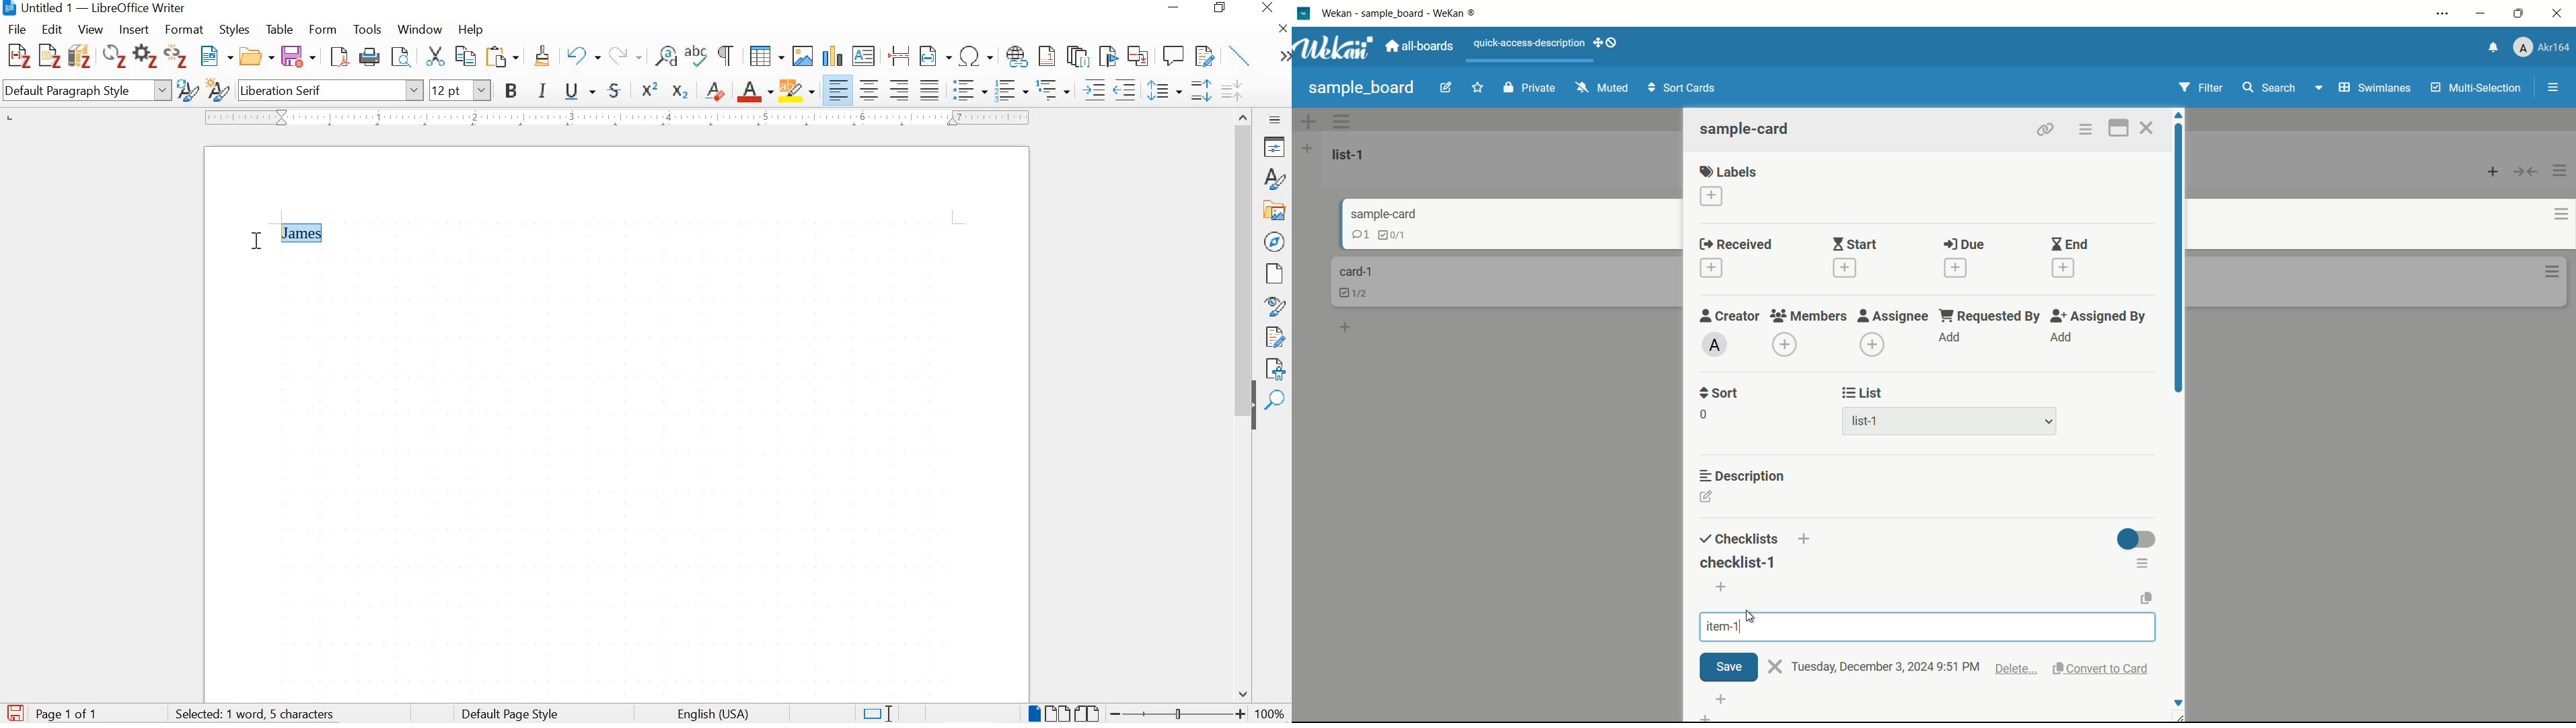 The width and height of the screenshot is (2576, 728). I want to click on cursor, so click(1753, 617).